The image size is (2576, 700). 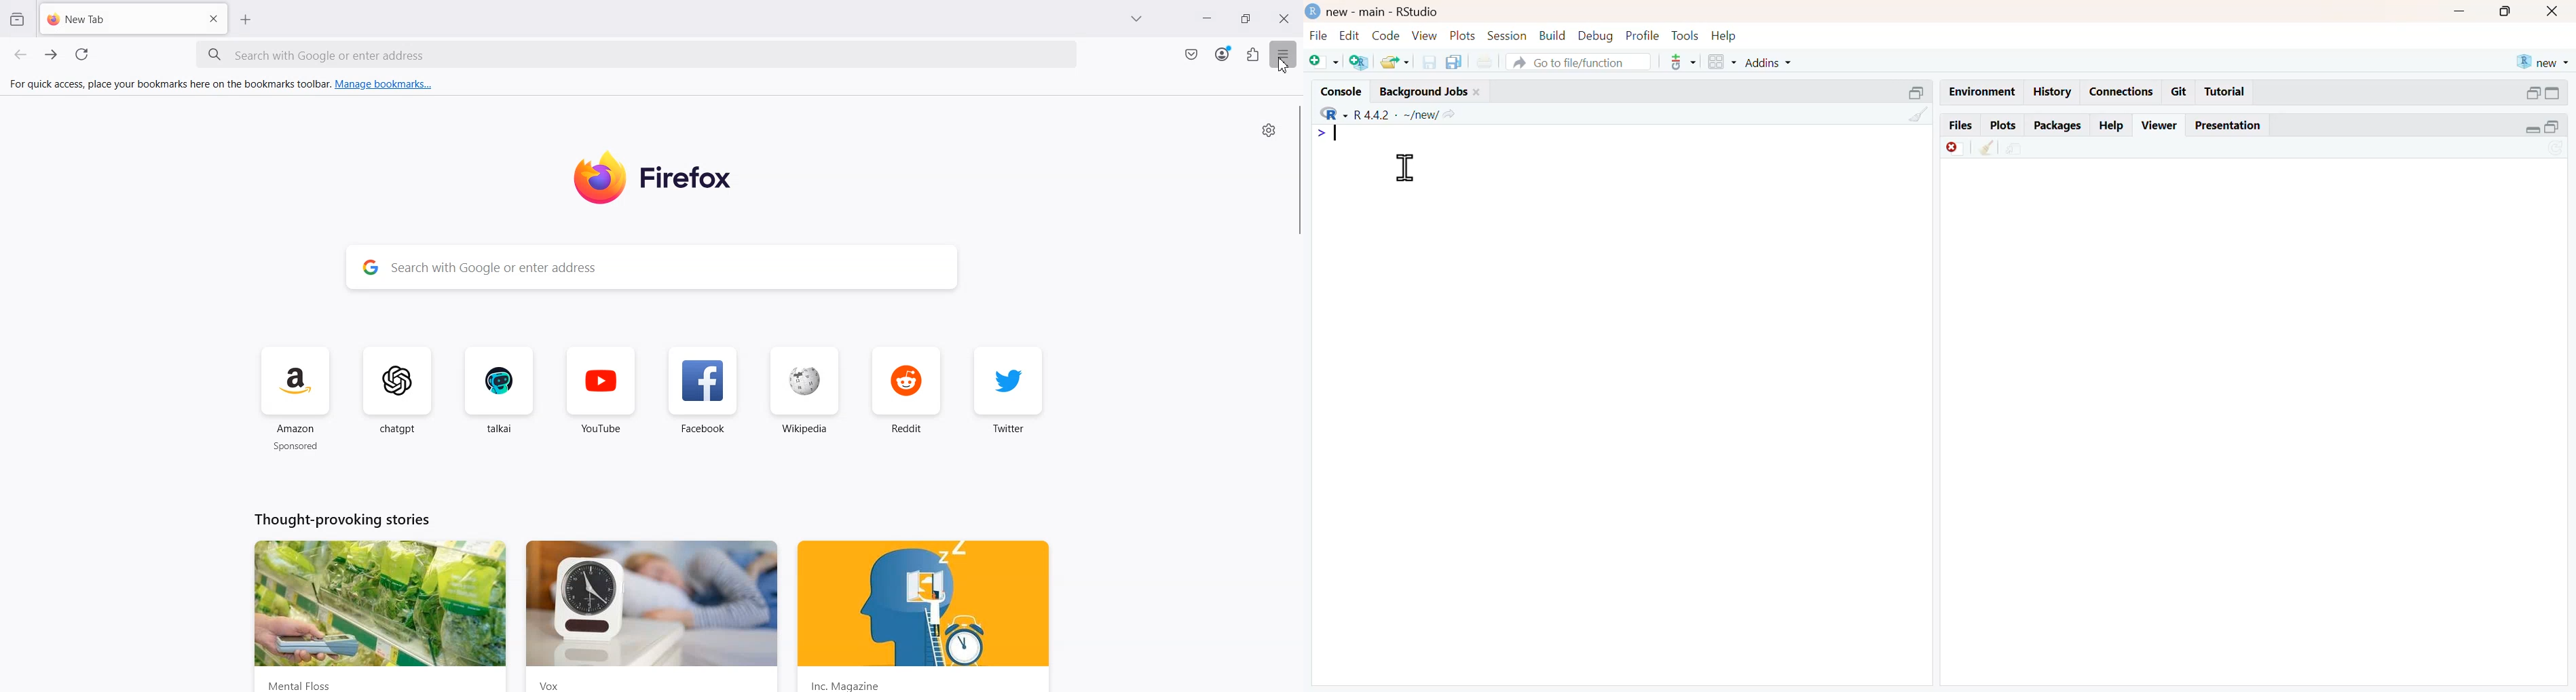 I want to click on ChatGPT, so click(x=401, y=399).